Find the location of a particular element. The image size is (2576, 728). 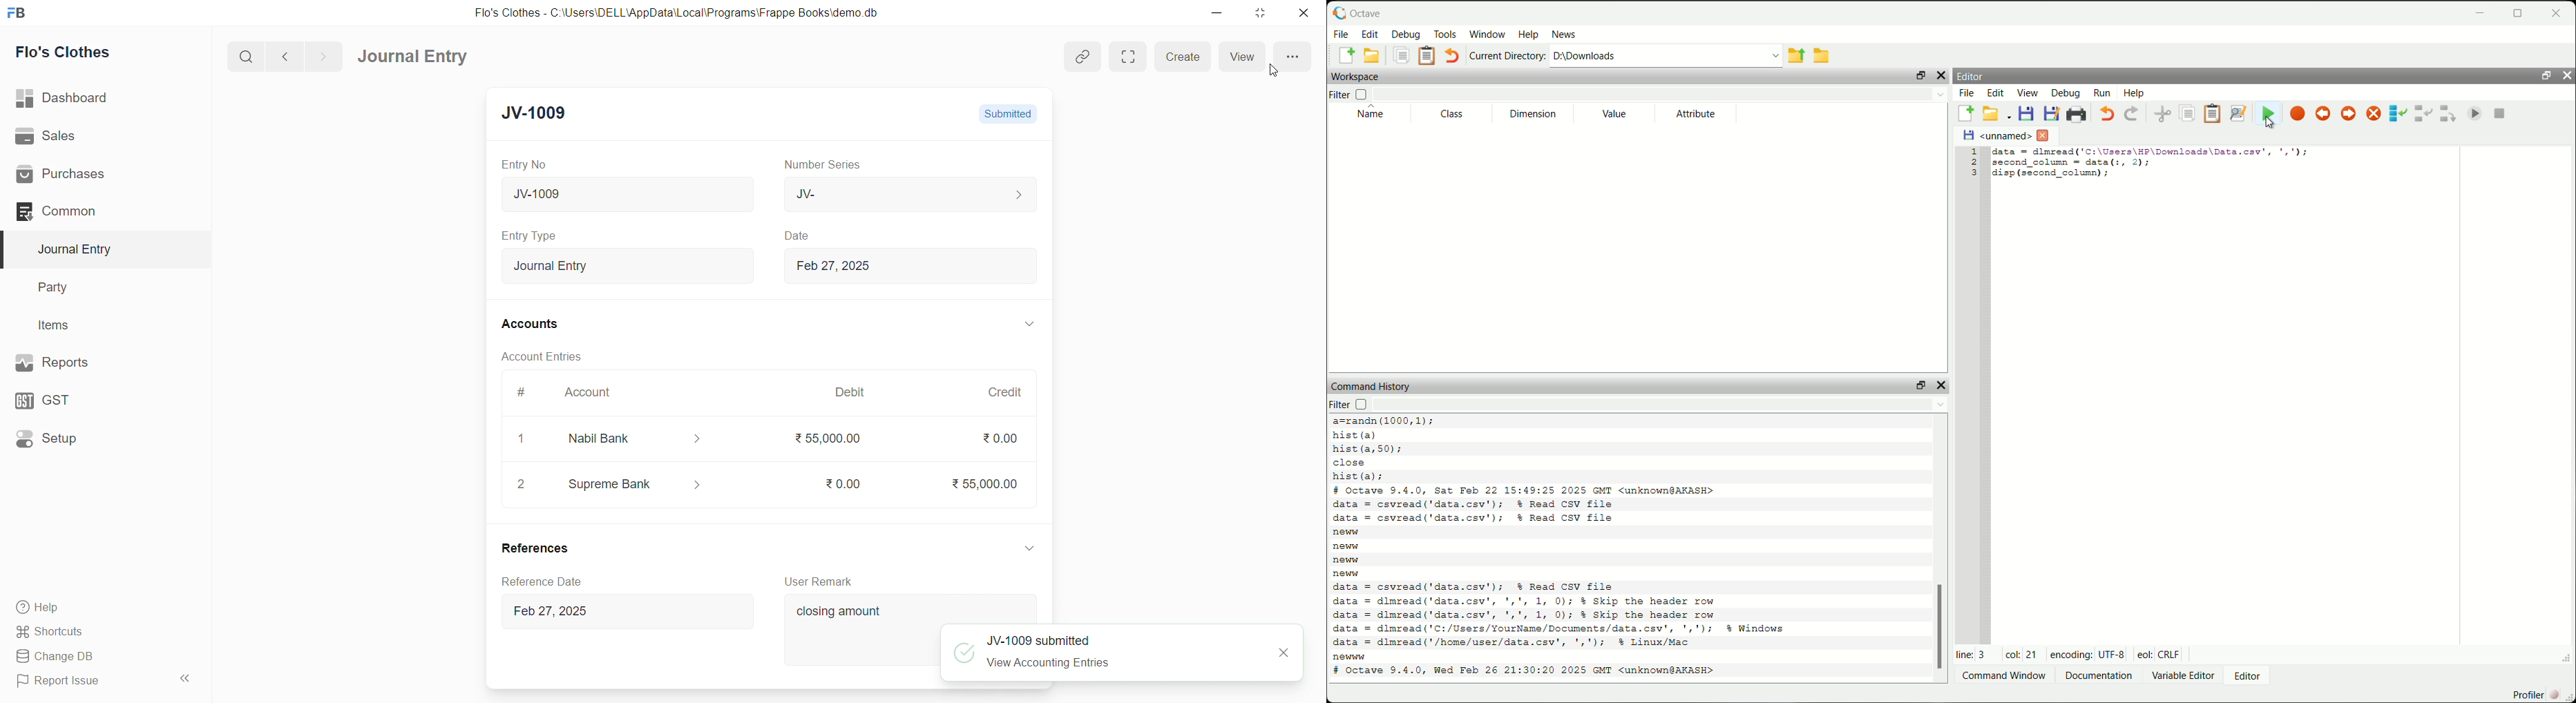

Journal Entry is located at coordinates (627, 266).